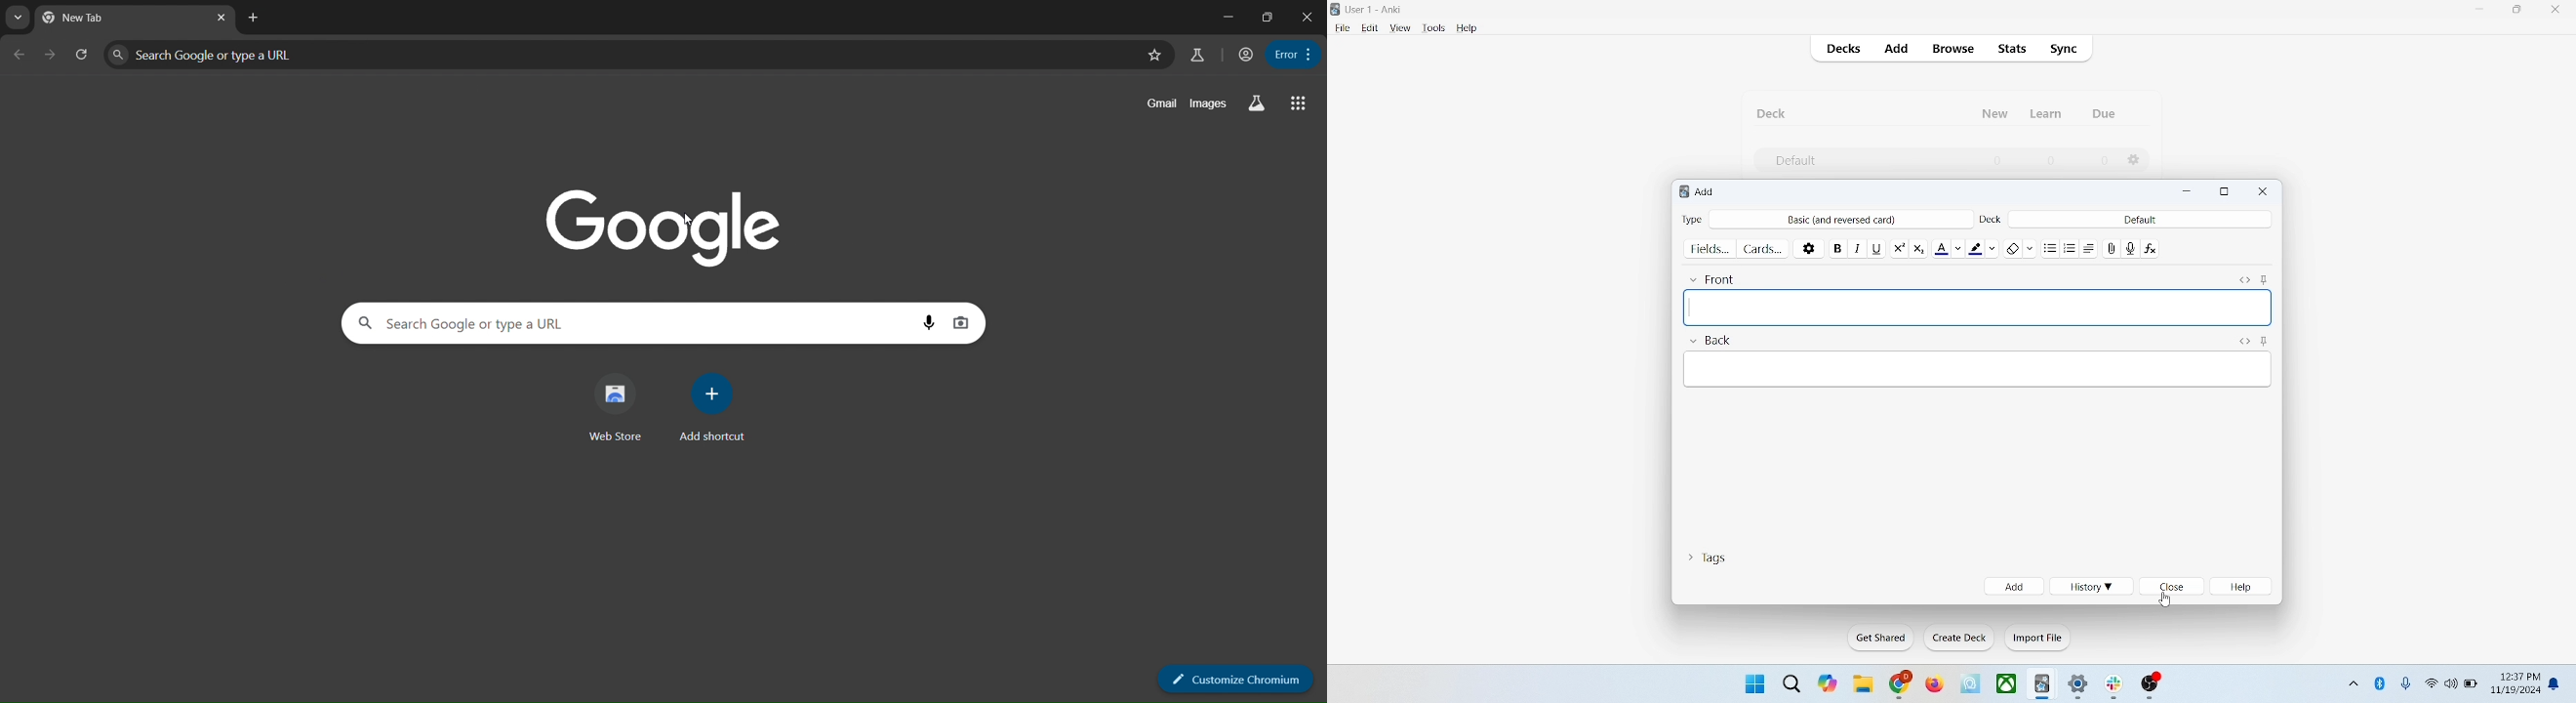  What do you see at coordinates (2558, 682) in the screenshot?
I see `notification` at bounding box center [2558, 682].